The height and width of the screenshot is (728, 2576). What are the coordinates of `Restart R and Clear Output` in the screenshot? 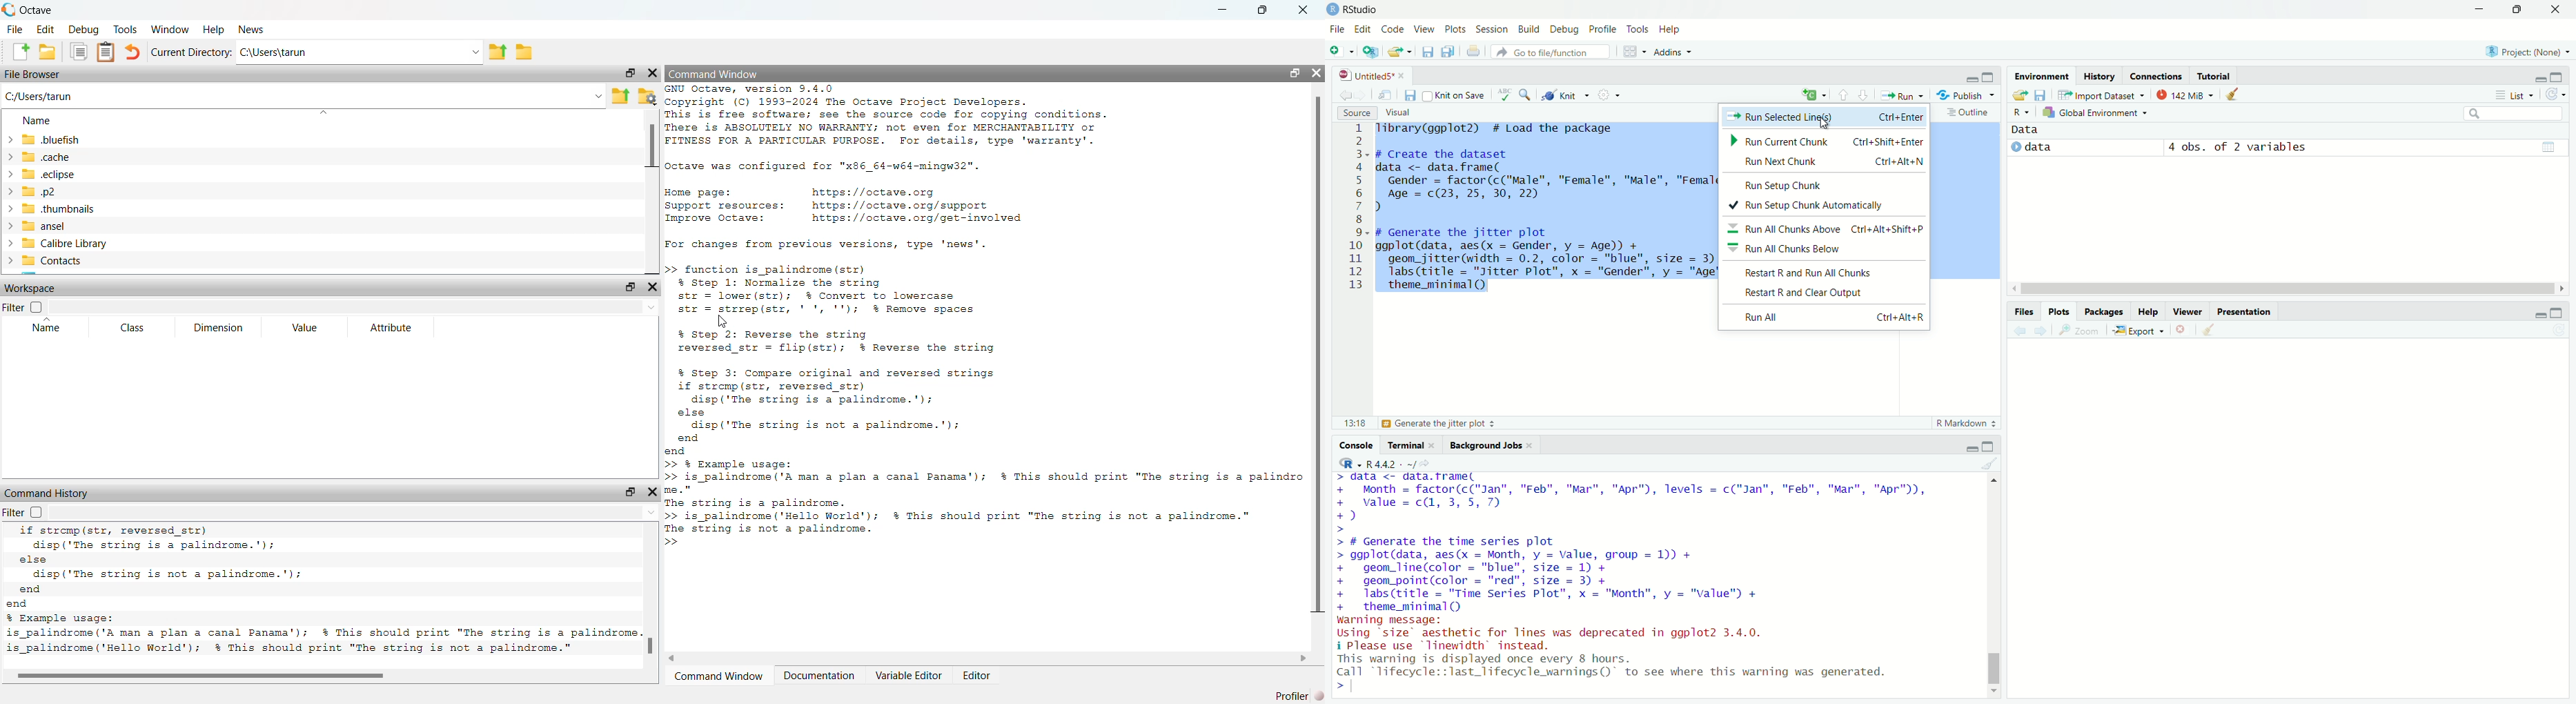 It's located at (1822, 293).